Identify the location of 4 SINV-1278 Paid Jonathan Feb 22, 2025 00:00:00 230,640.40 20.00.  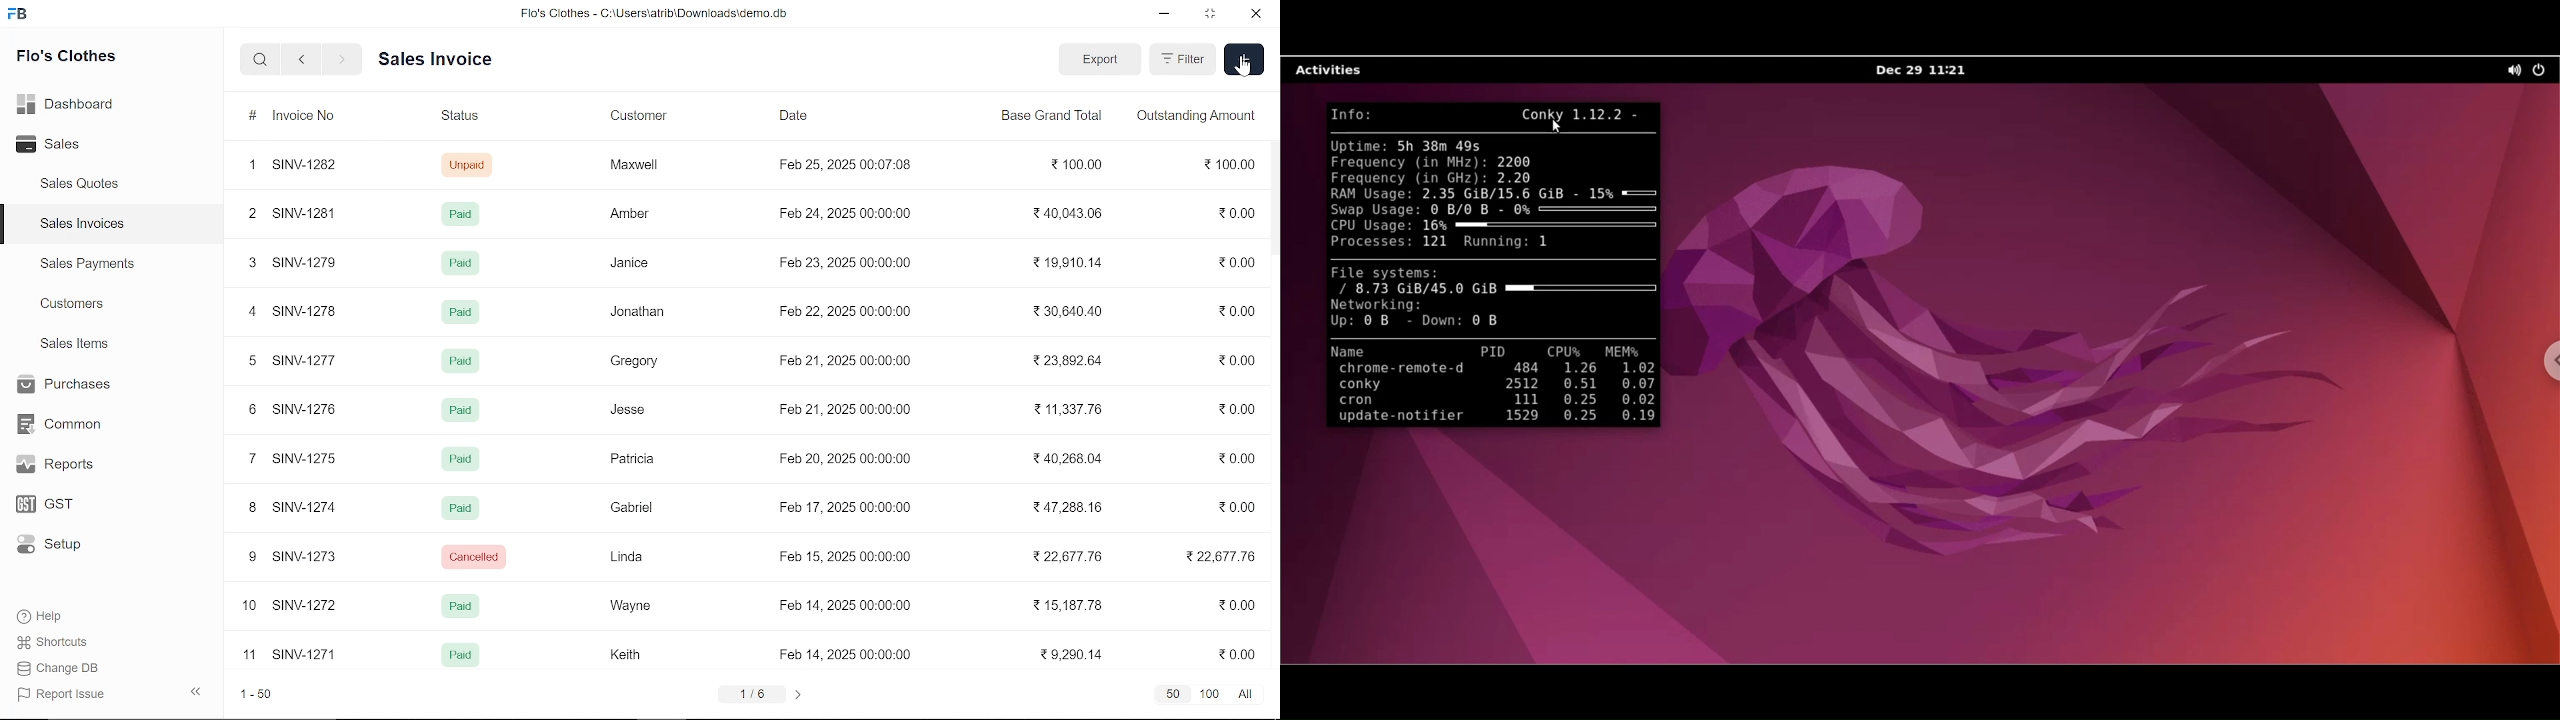
(750, 315).